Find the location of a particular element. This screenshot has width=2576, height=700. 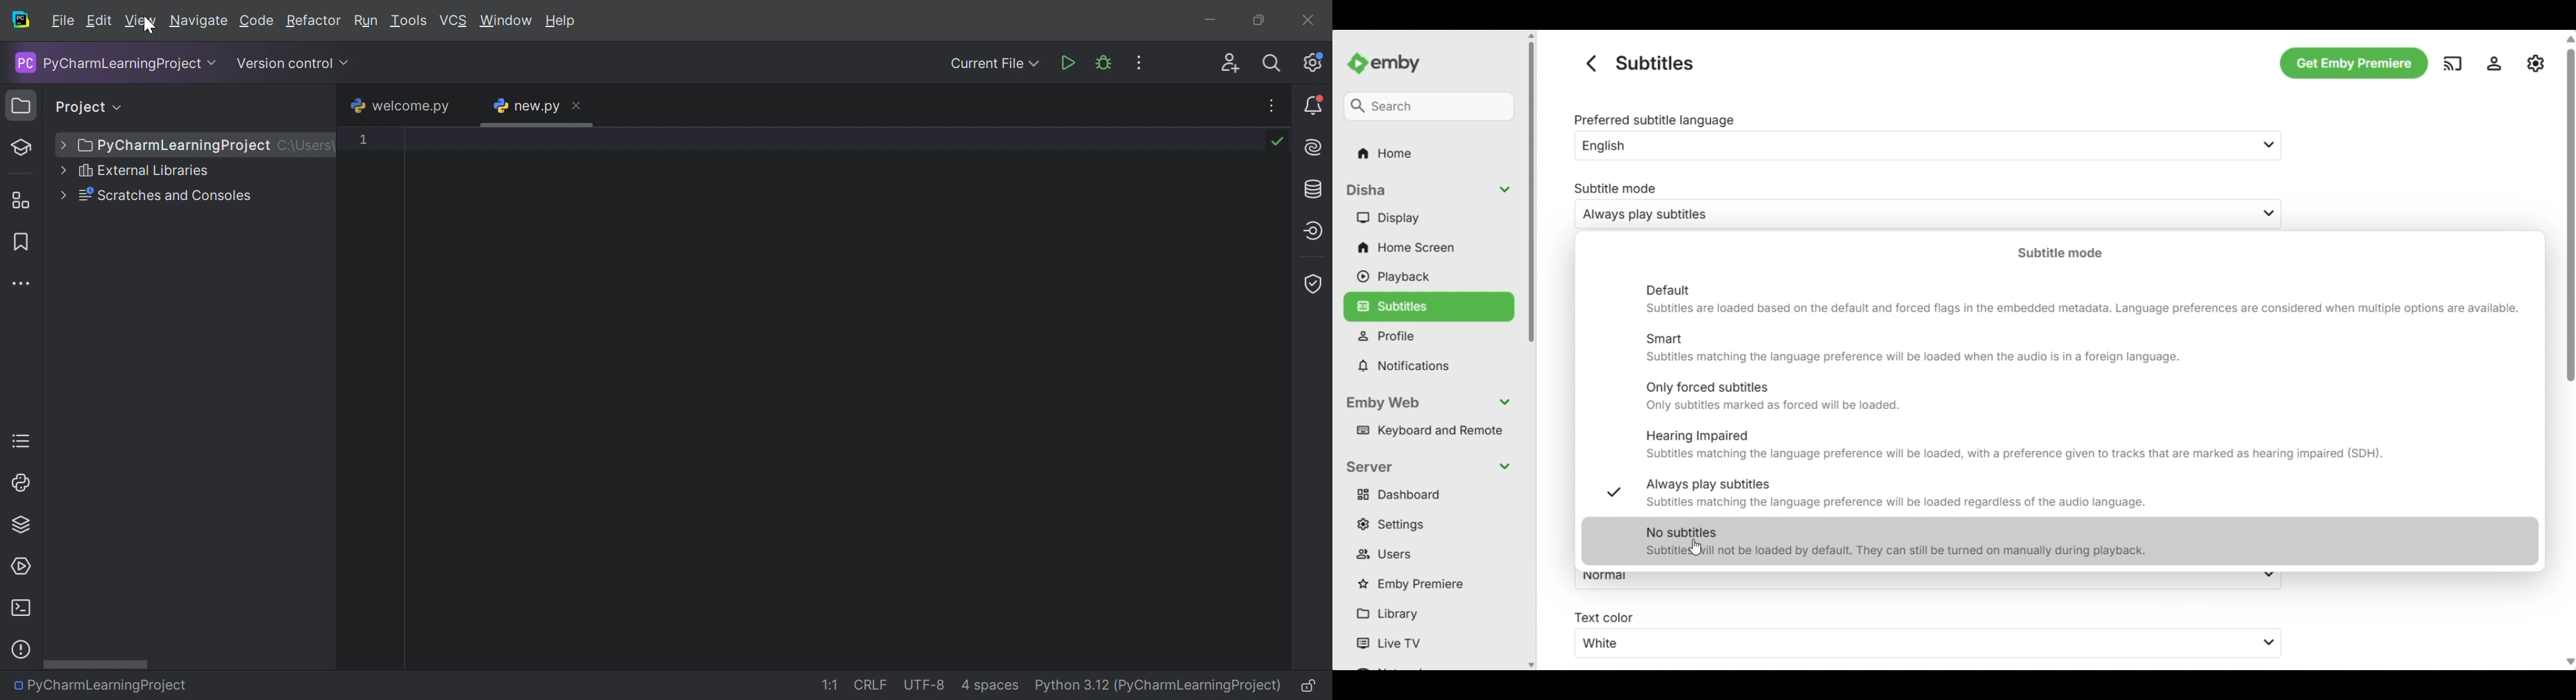

Only Forces Subtitles option and its description is located at coordinates (2083, 397).